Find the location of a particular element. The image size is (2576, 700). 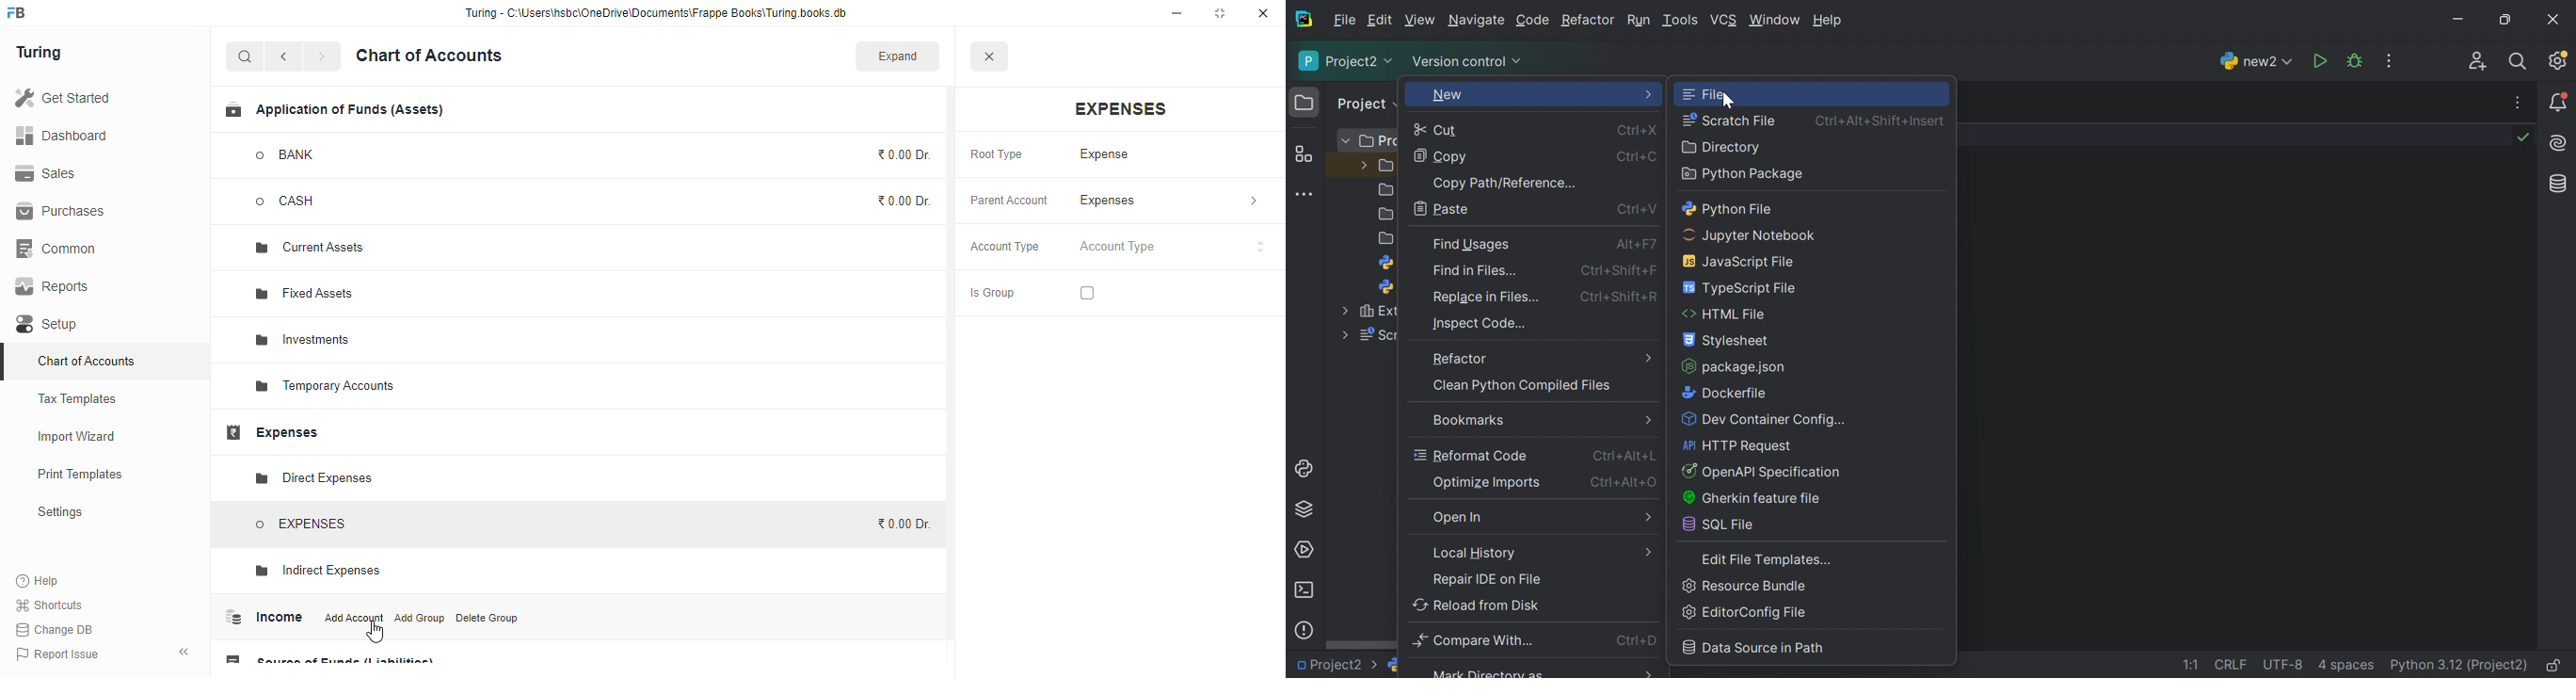

sales is located at coordinates (46, 173).